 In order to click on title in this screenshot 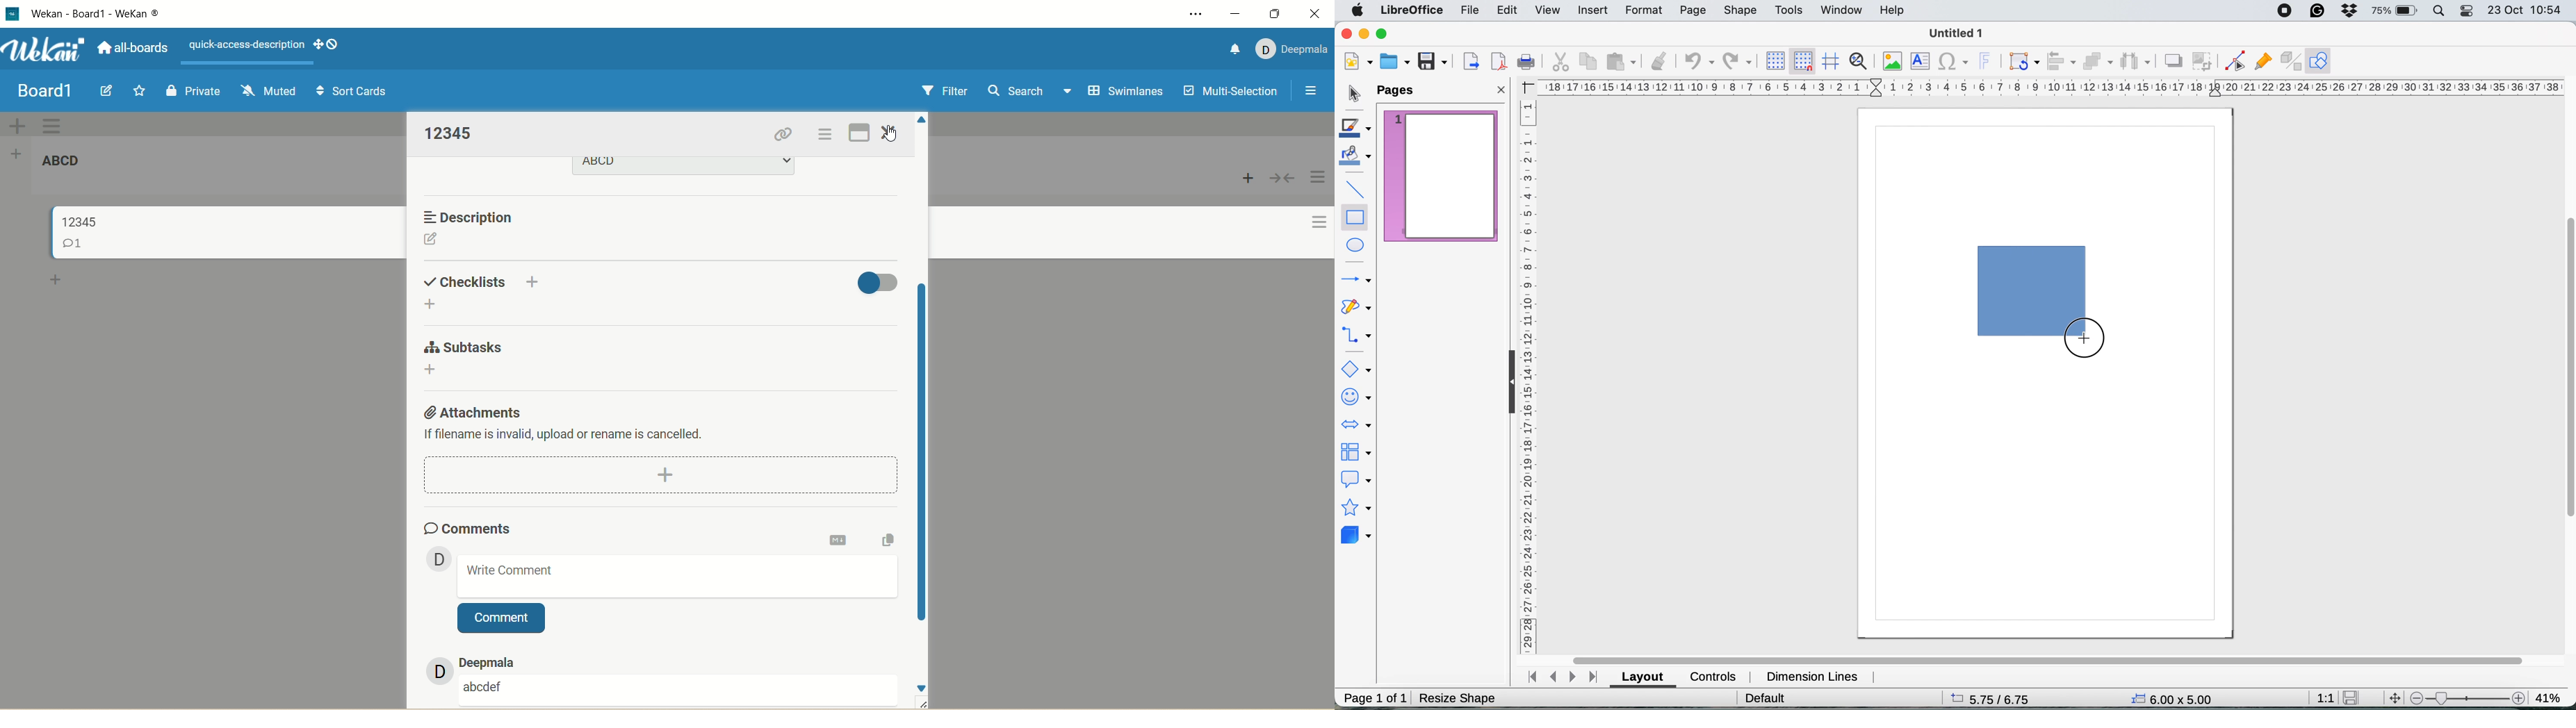, I will do `click(44, 91)`.